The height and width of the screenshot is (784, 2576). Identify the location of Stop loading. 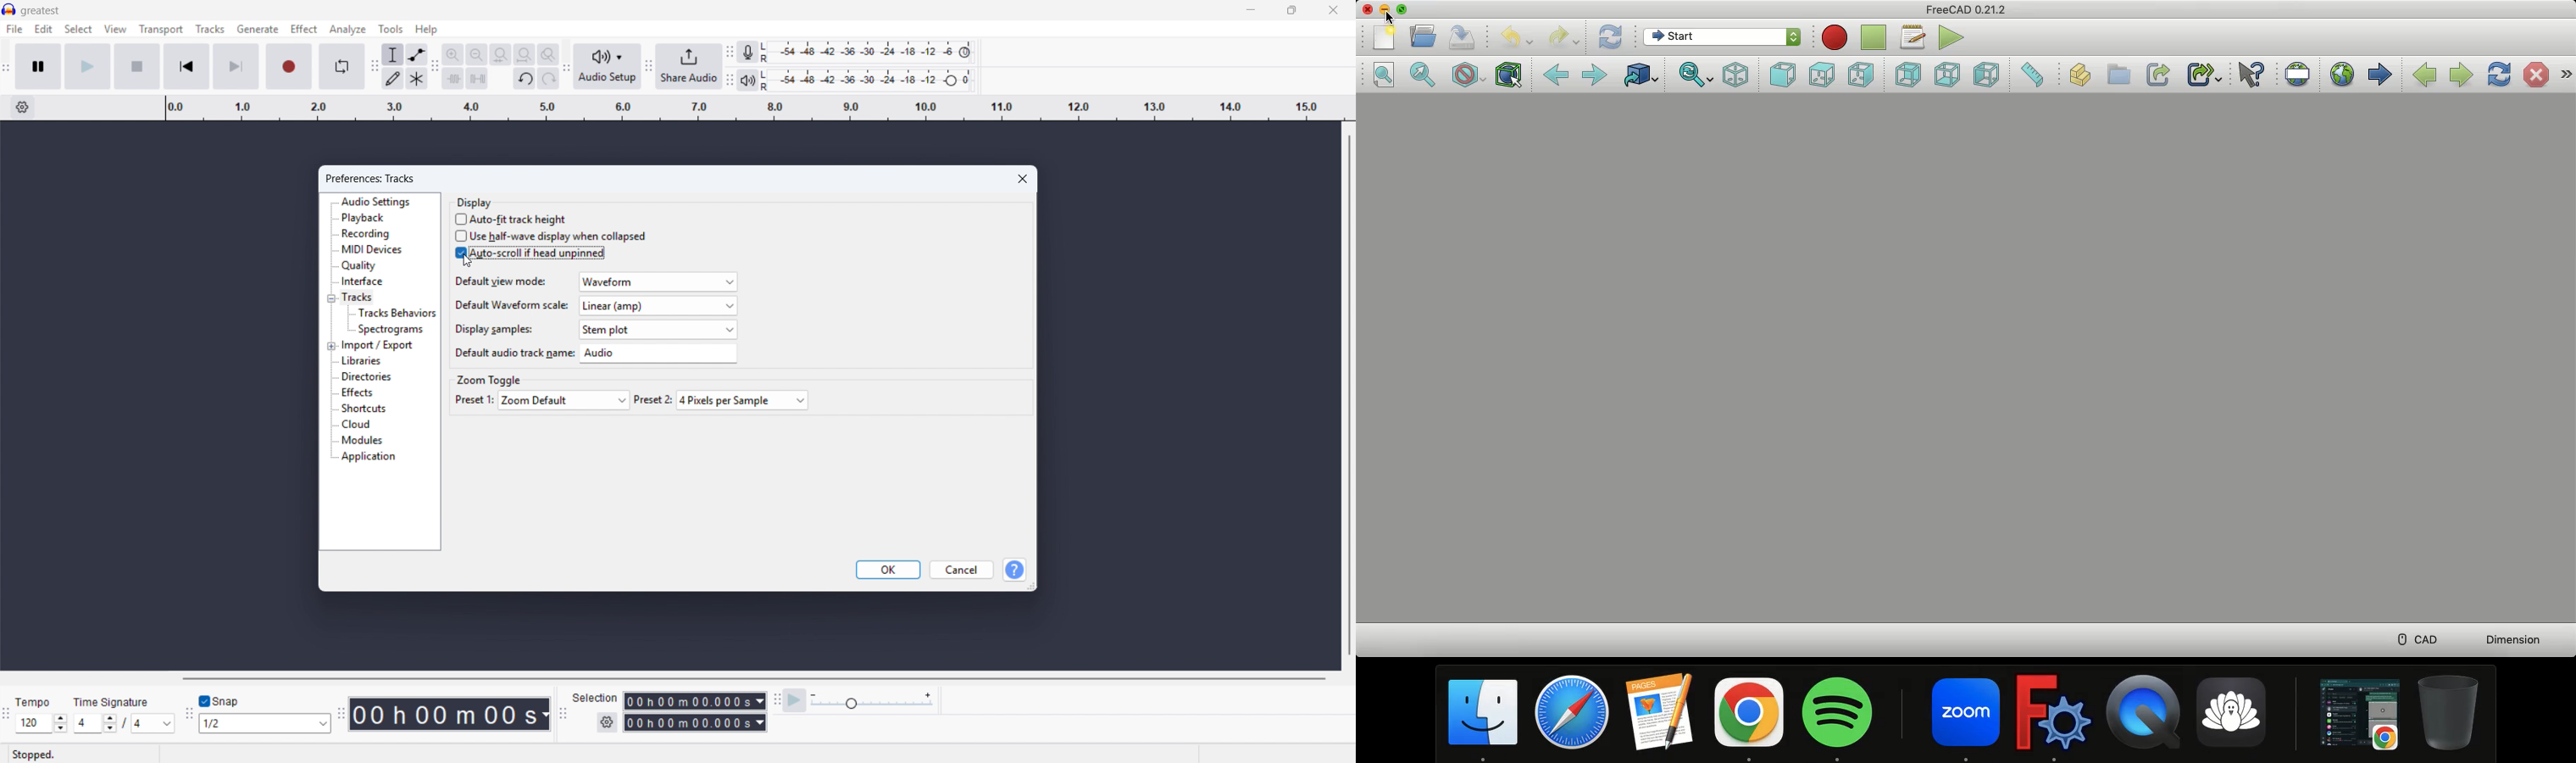
(2534, 74).